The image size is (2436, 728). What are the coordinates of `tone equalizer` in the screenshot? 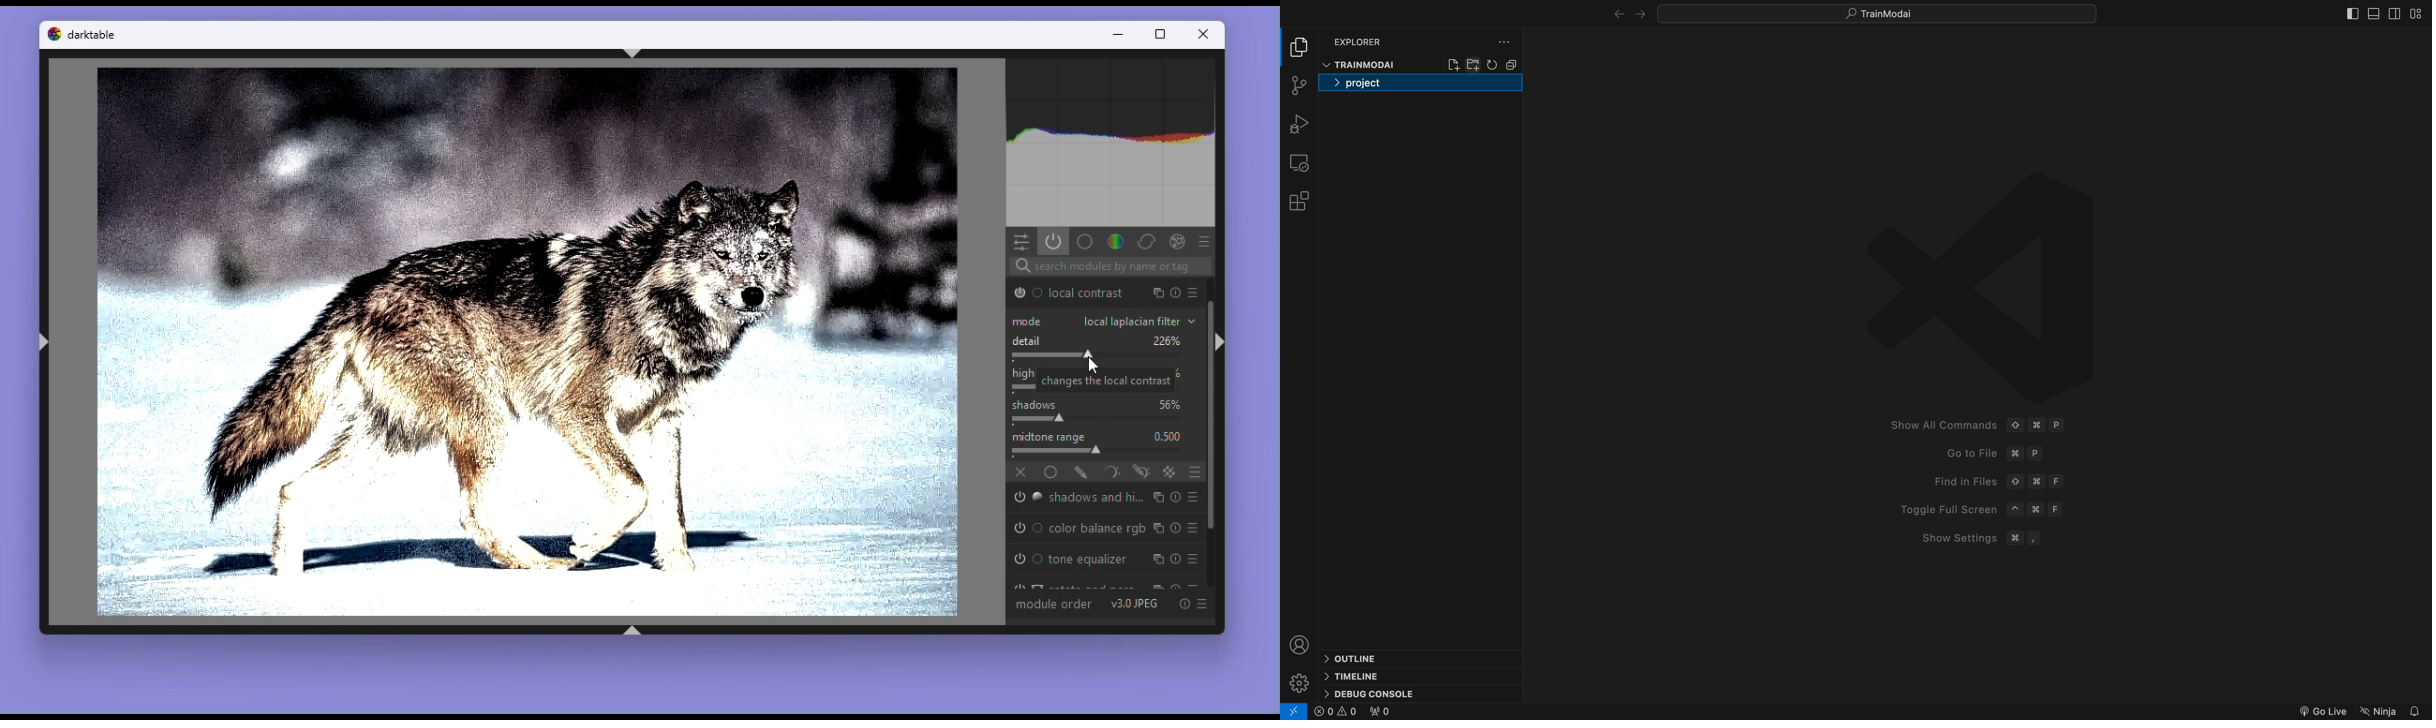 It's located at (1091, 560).